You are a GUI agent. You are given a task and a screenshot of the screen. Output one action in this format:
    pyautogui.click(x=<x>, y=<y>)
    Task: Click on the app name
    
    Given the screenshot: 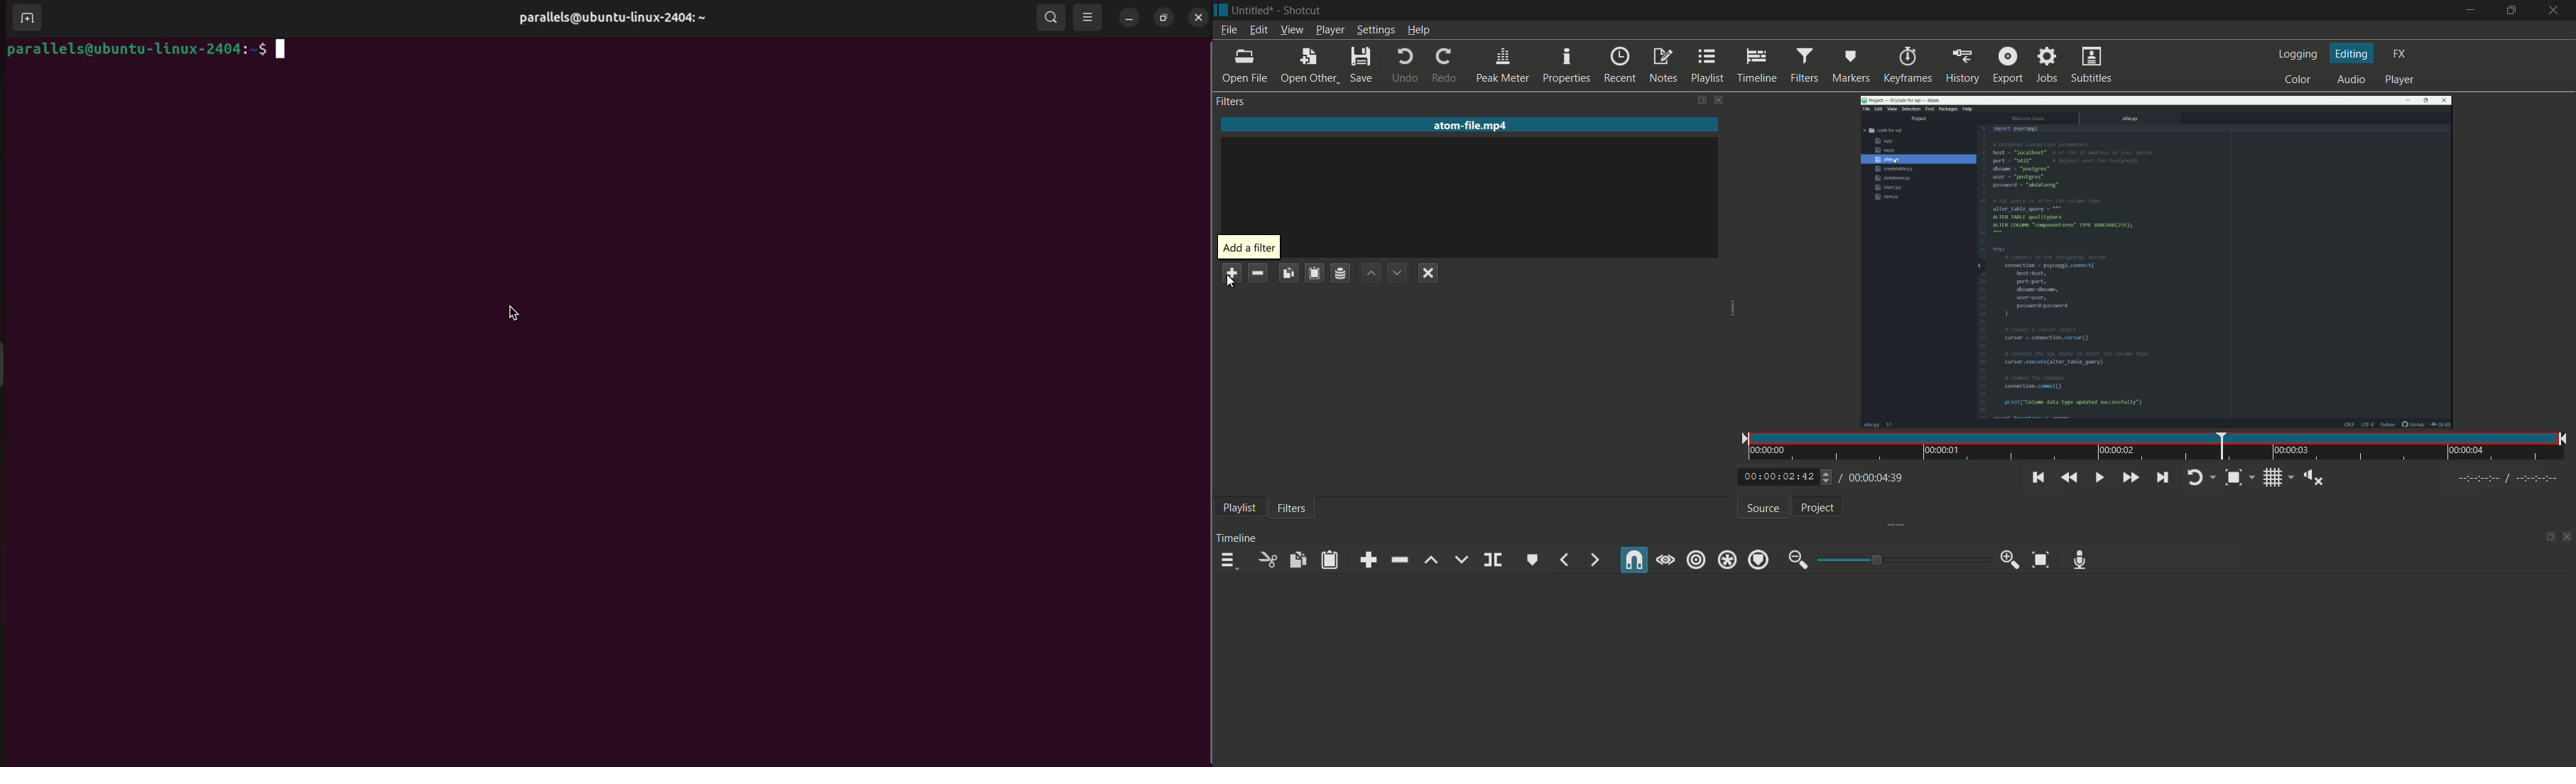 What is the action you would take?
    pyautogui.click(x=1302, y=10)
    